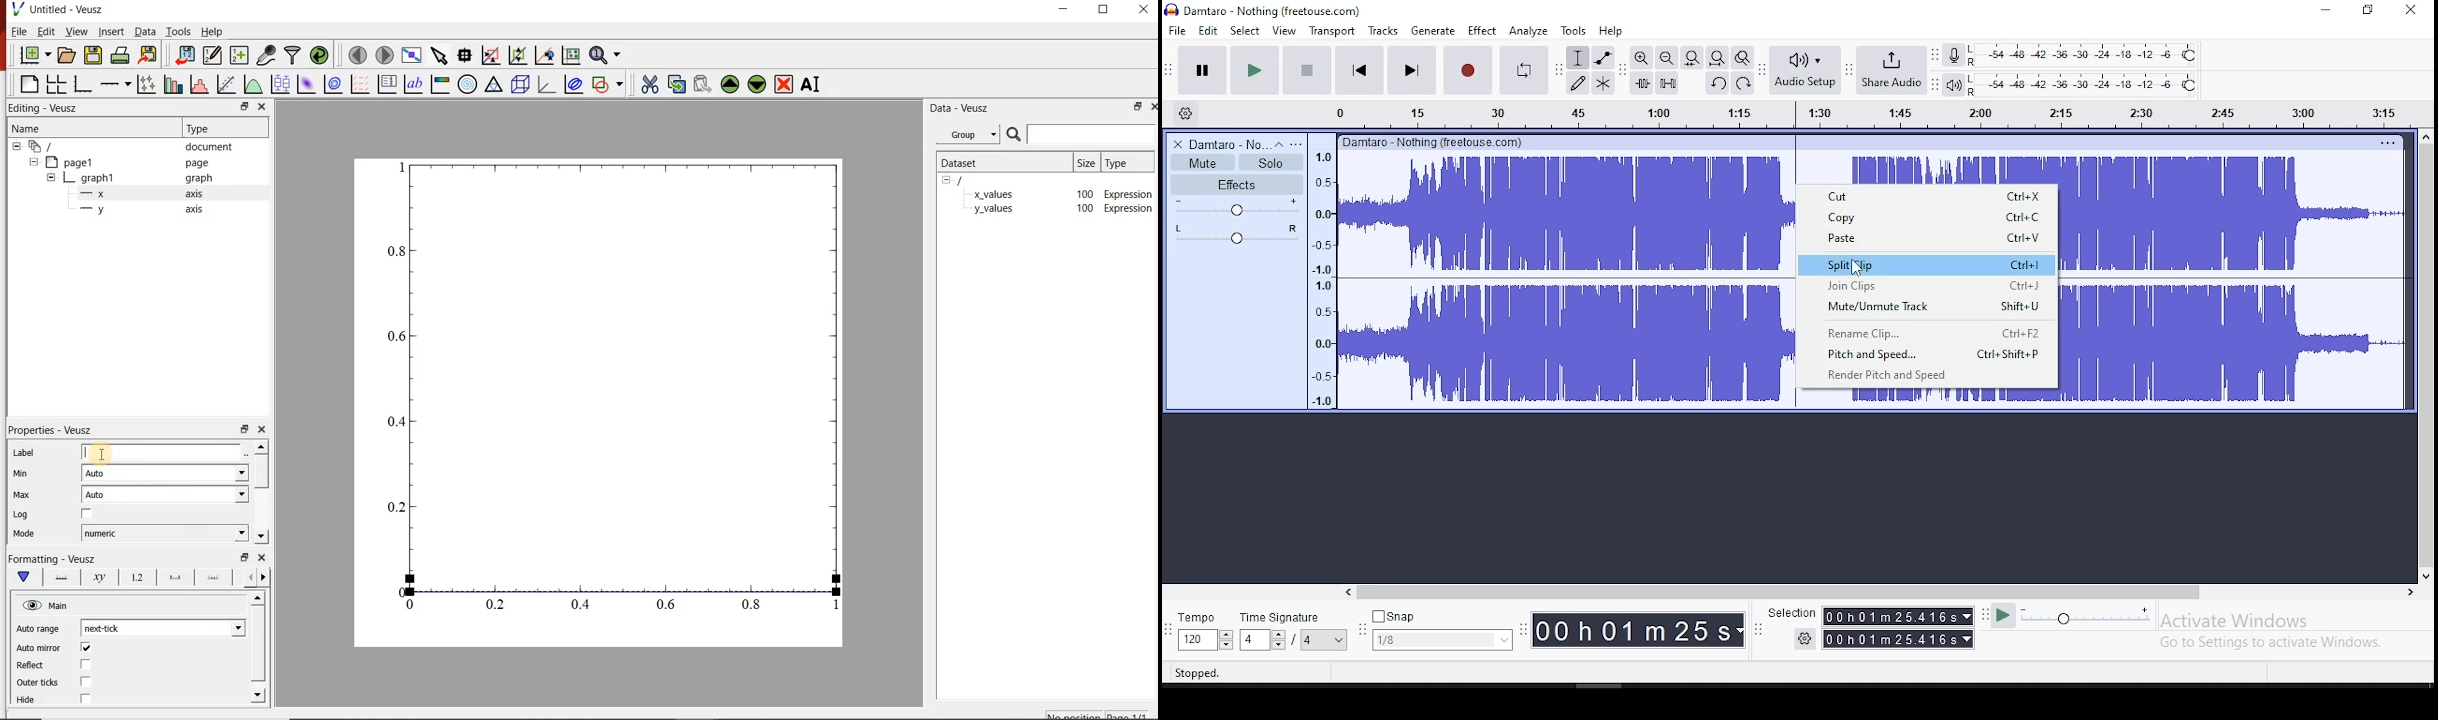  I want to click on paste the selected widget, so click(701, 86).